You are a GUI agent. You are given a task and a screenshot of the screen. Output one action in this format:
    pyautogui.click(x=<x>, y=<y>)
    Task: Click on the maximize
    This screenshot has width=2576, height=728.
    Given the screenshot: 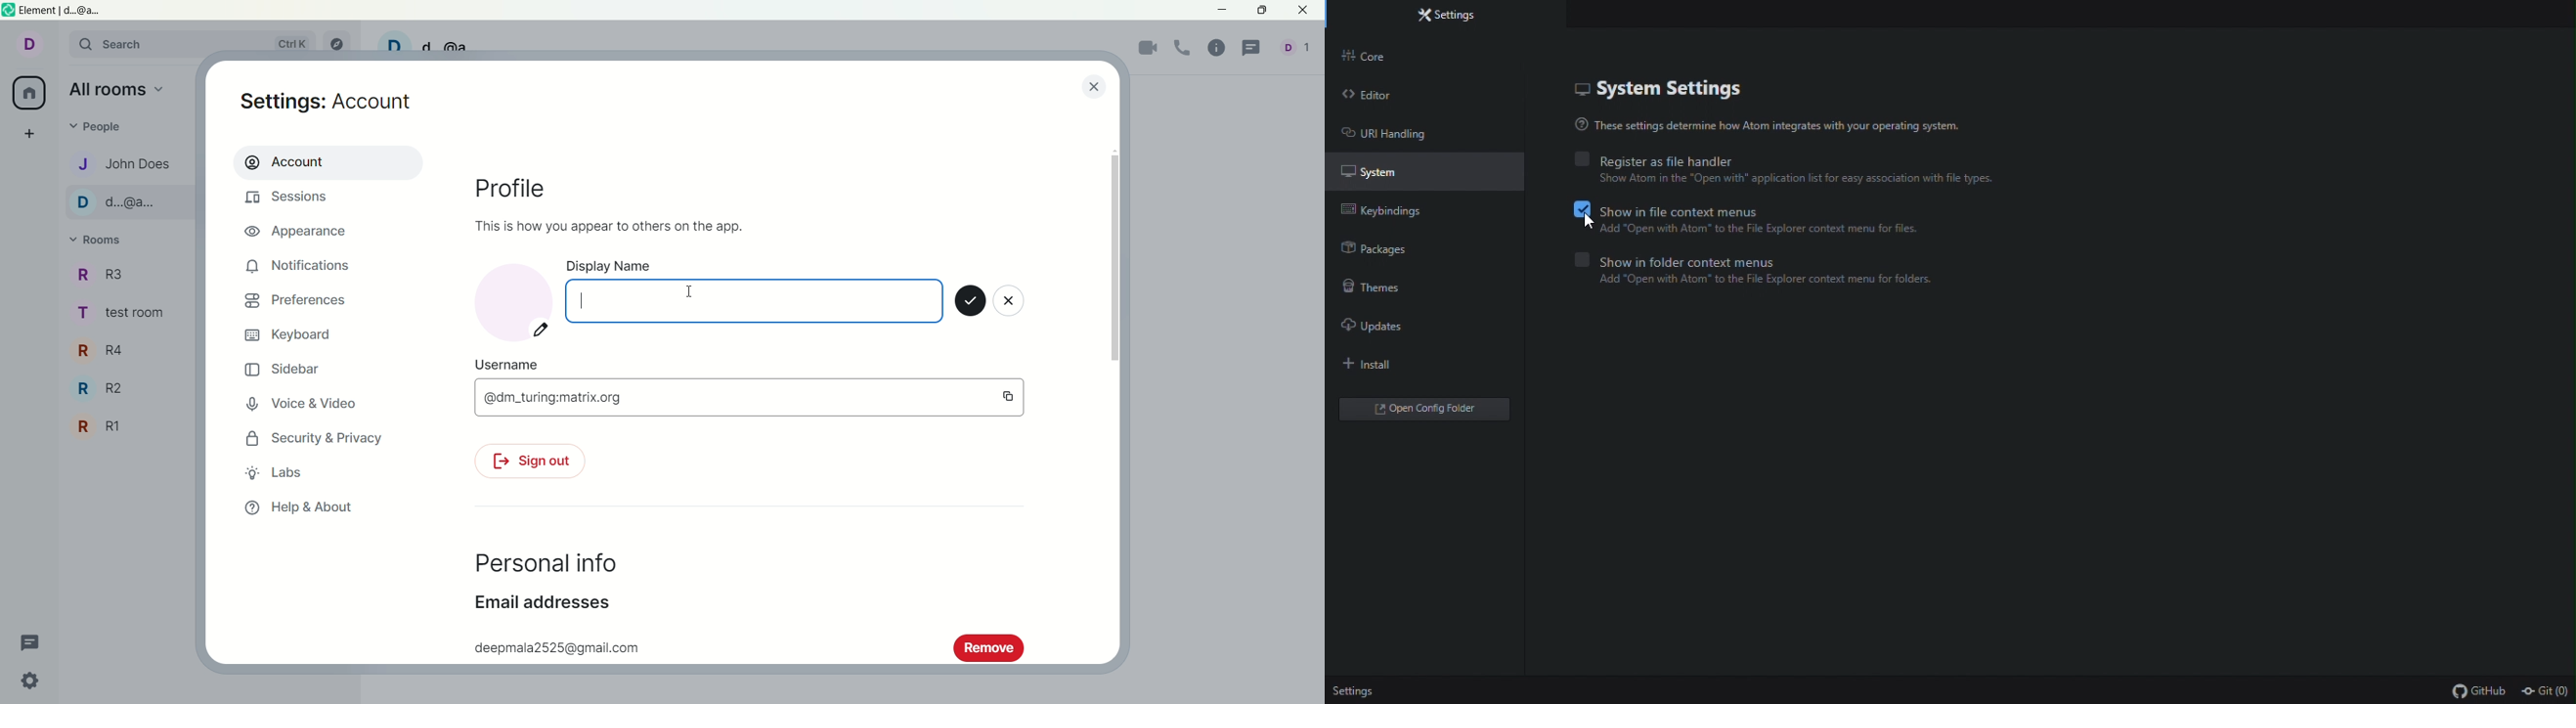 What is the action you would take?
    pyautogui.click(x=1261, y=10)
    